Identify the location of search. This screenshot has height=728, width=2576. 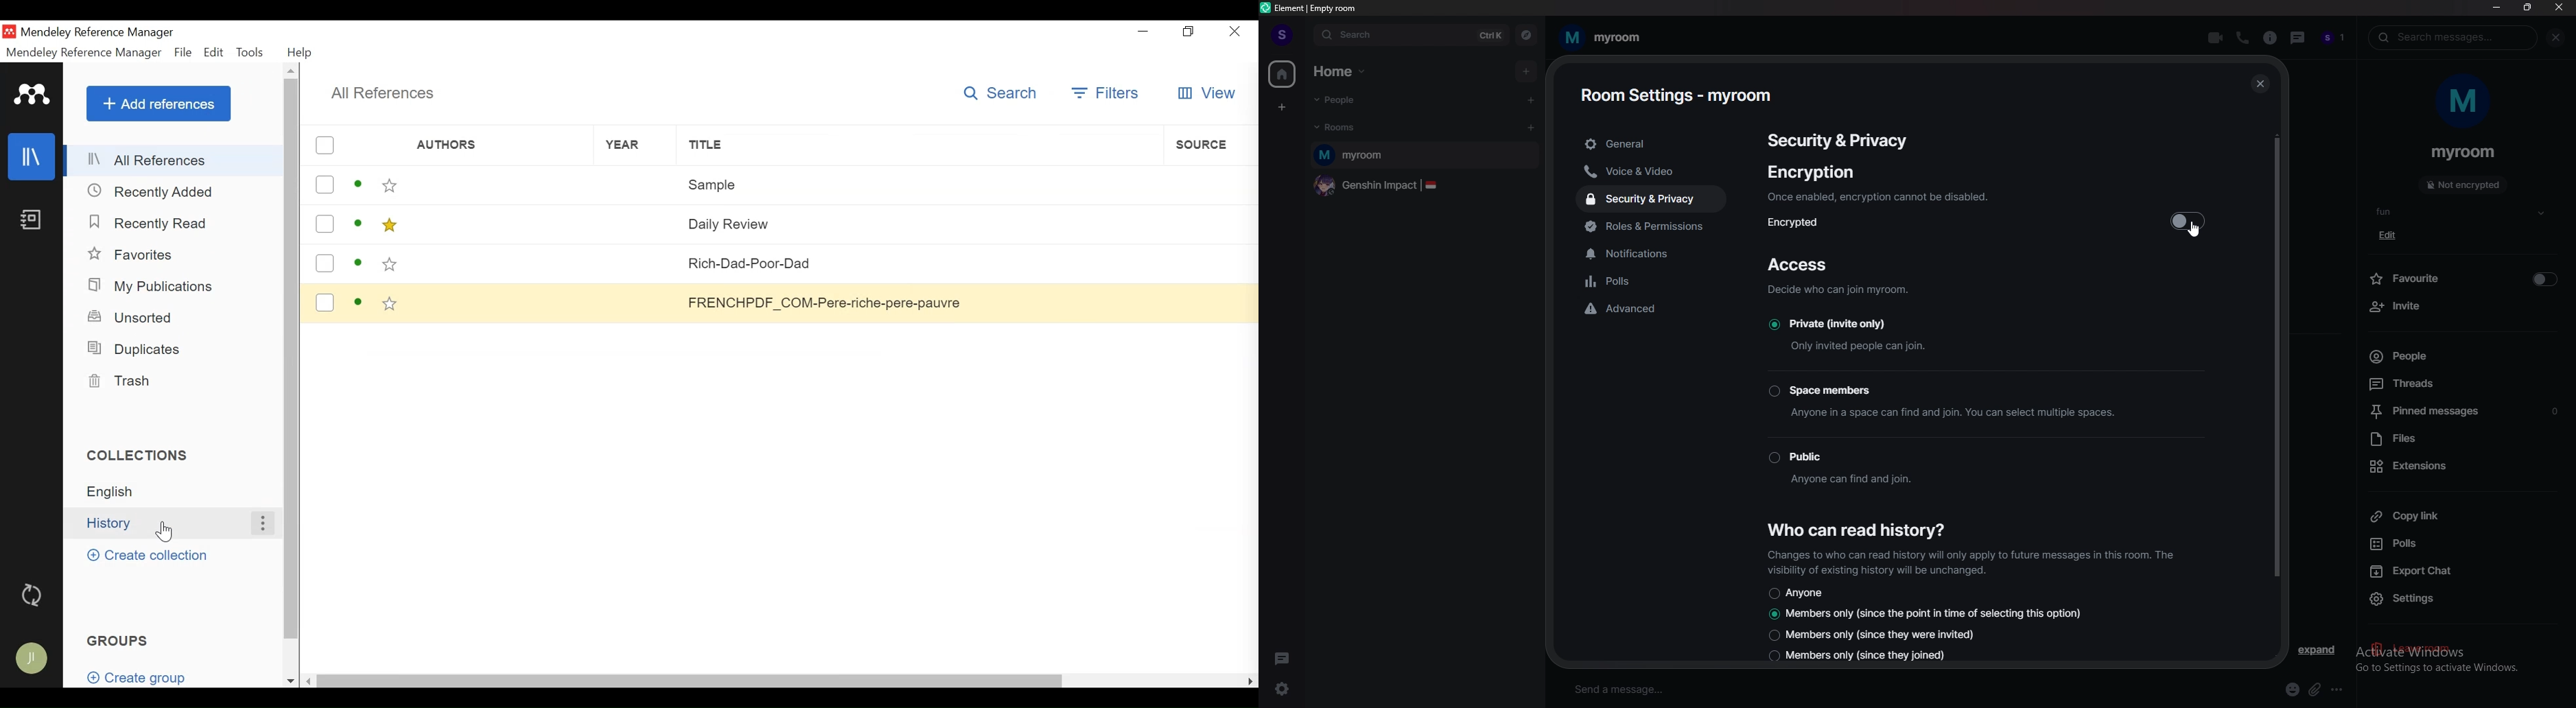
(1380, 36).